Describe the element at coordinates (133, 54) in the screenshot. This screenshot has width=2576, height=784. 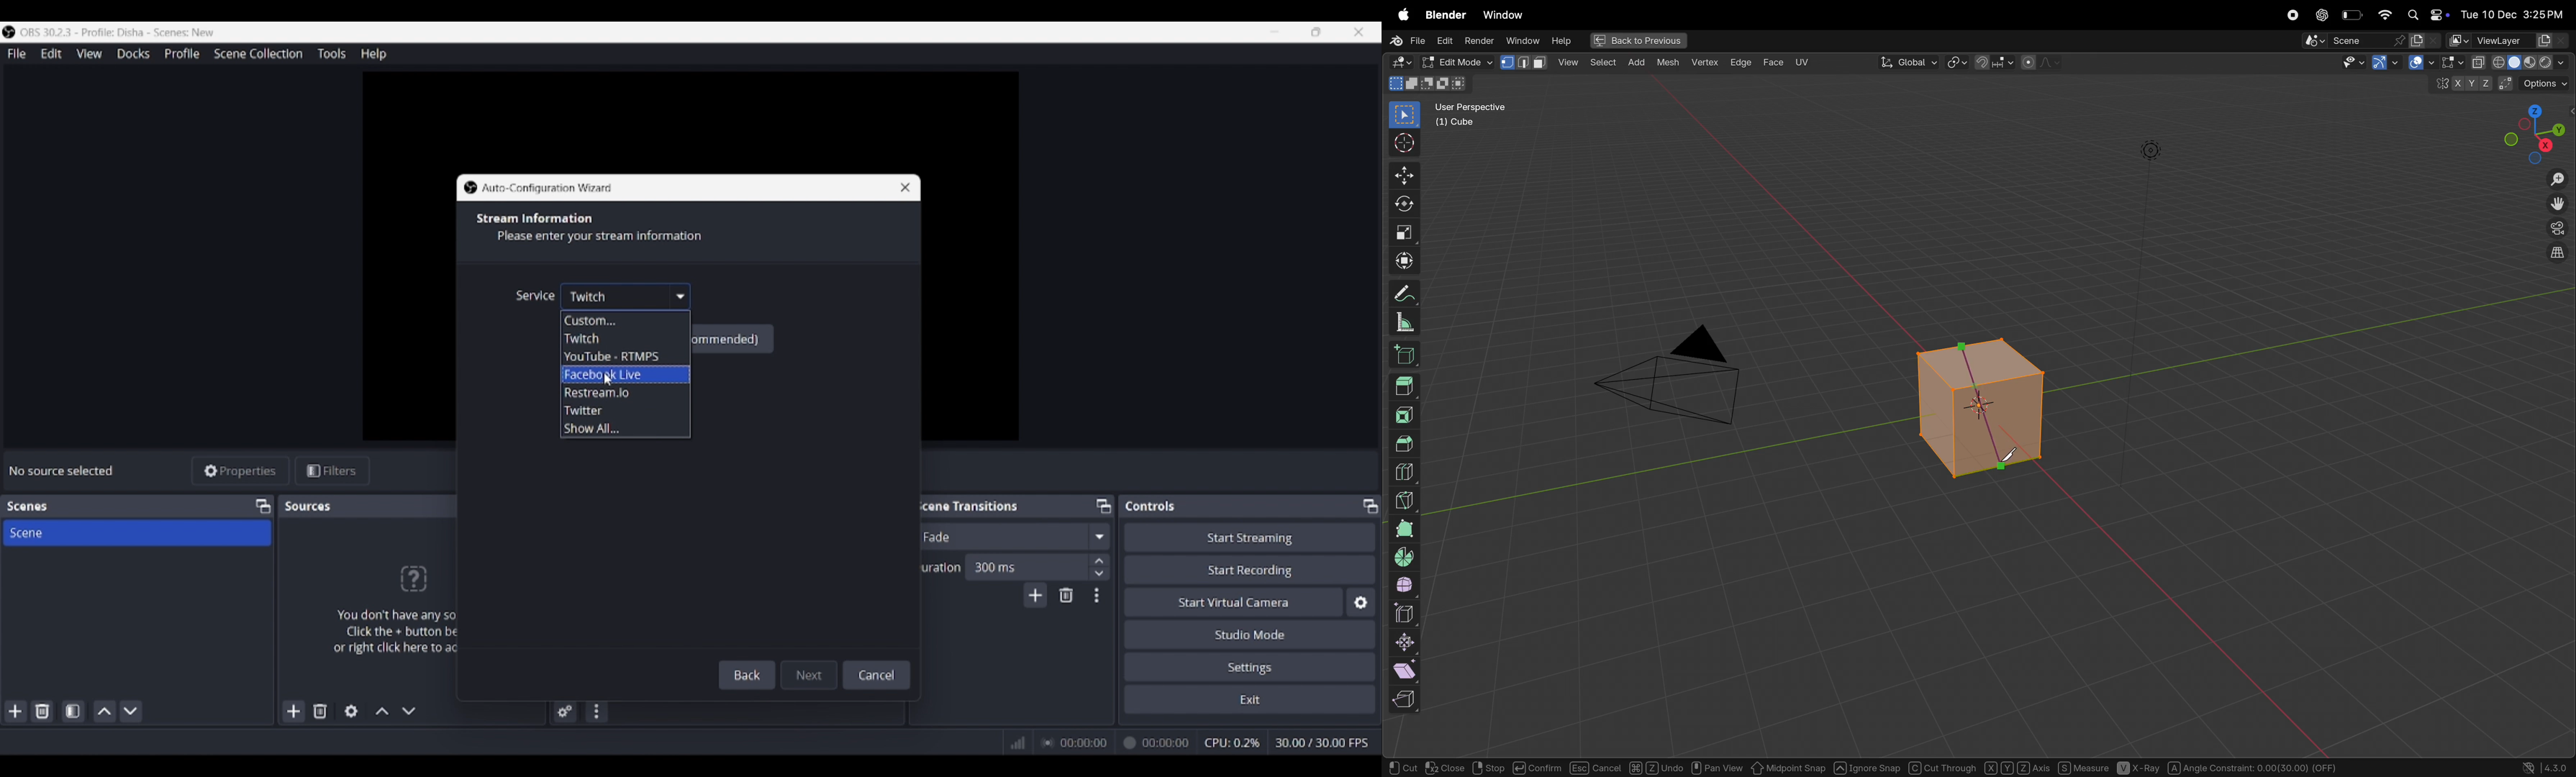
I see `Docks menu` at that location.